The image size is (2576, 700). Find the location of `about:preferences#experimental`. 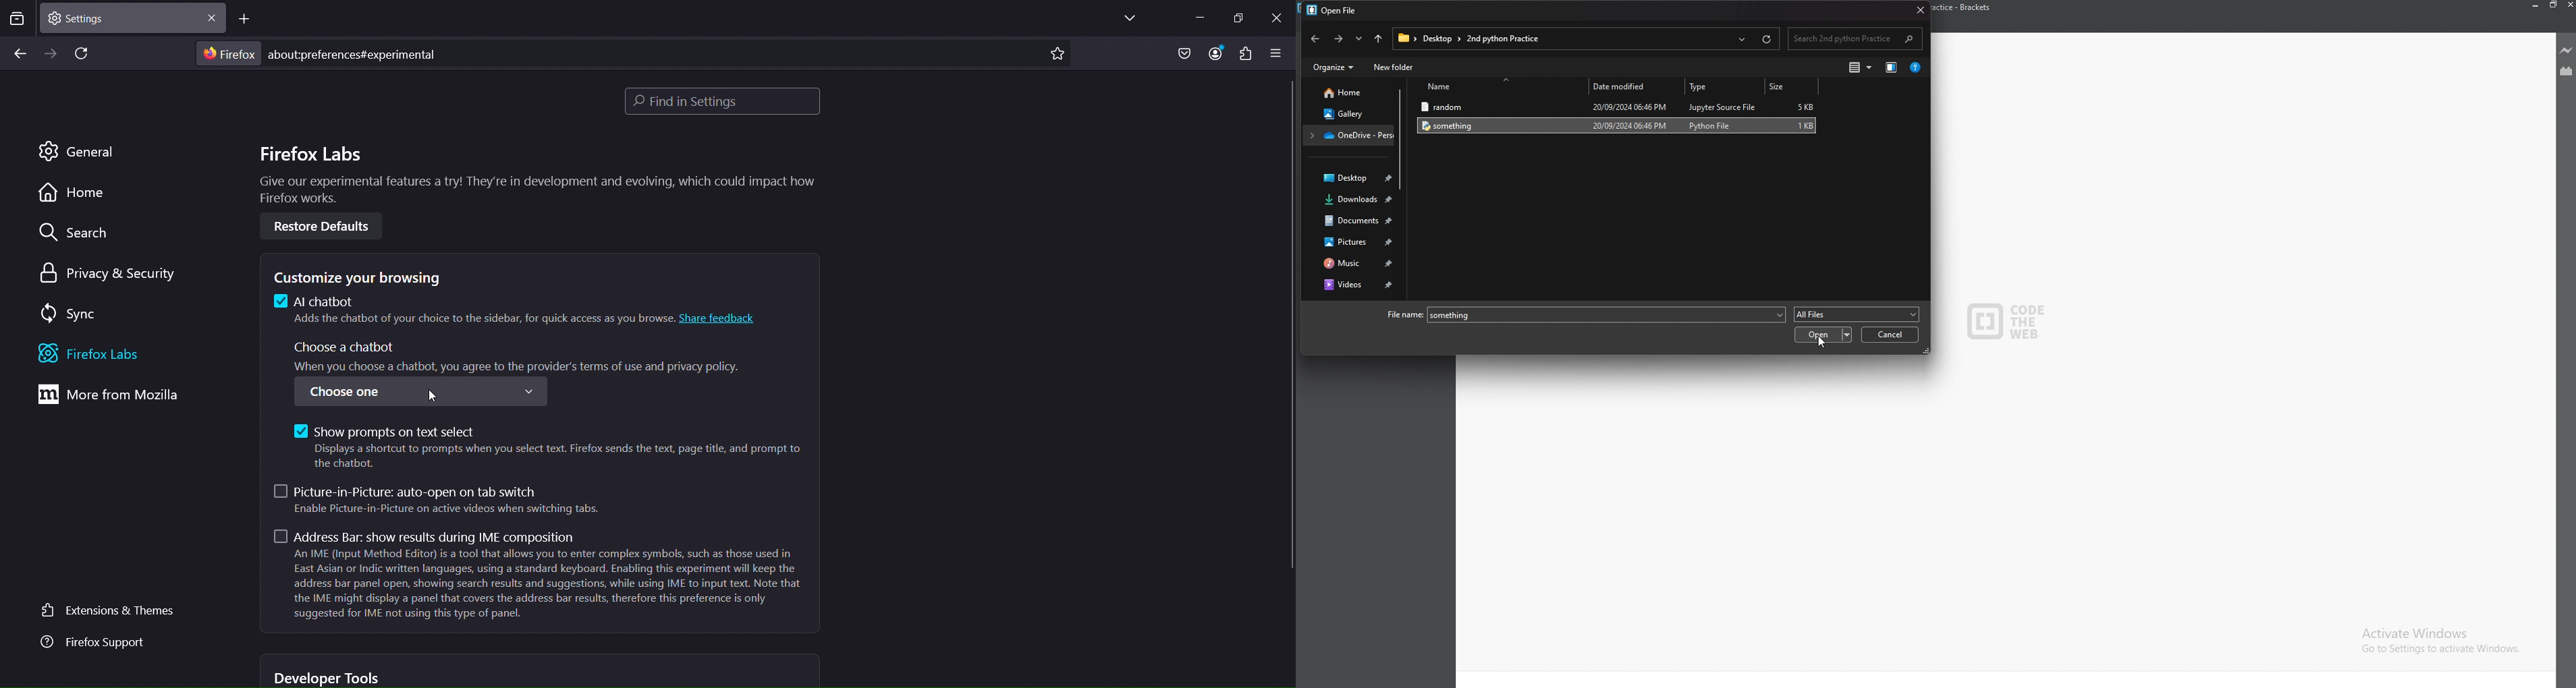

about:preferences#experimental is located at coordinates (357, 54).